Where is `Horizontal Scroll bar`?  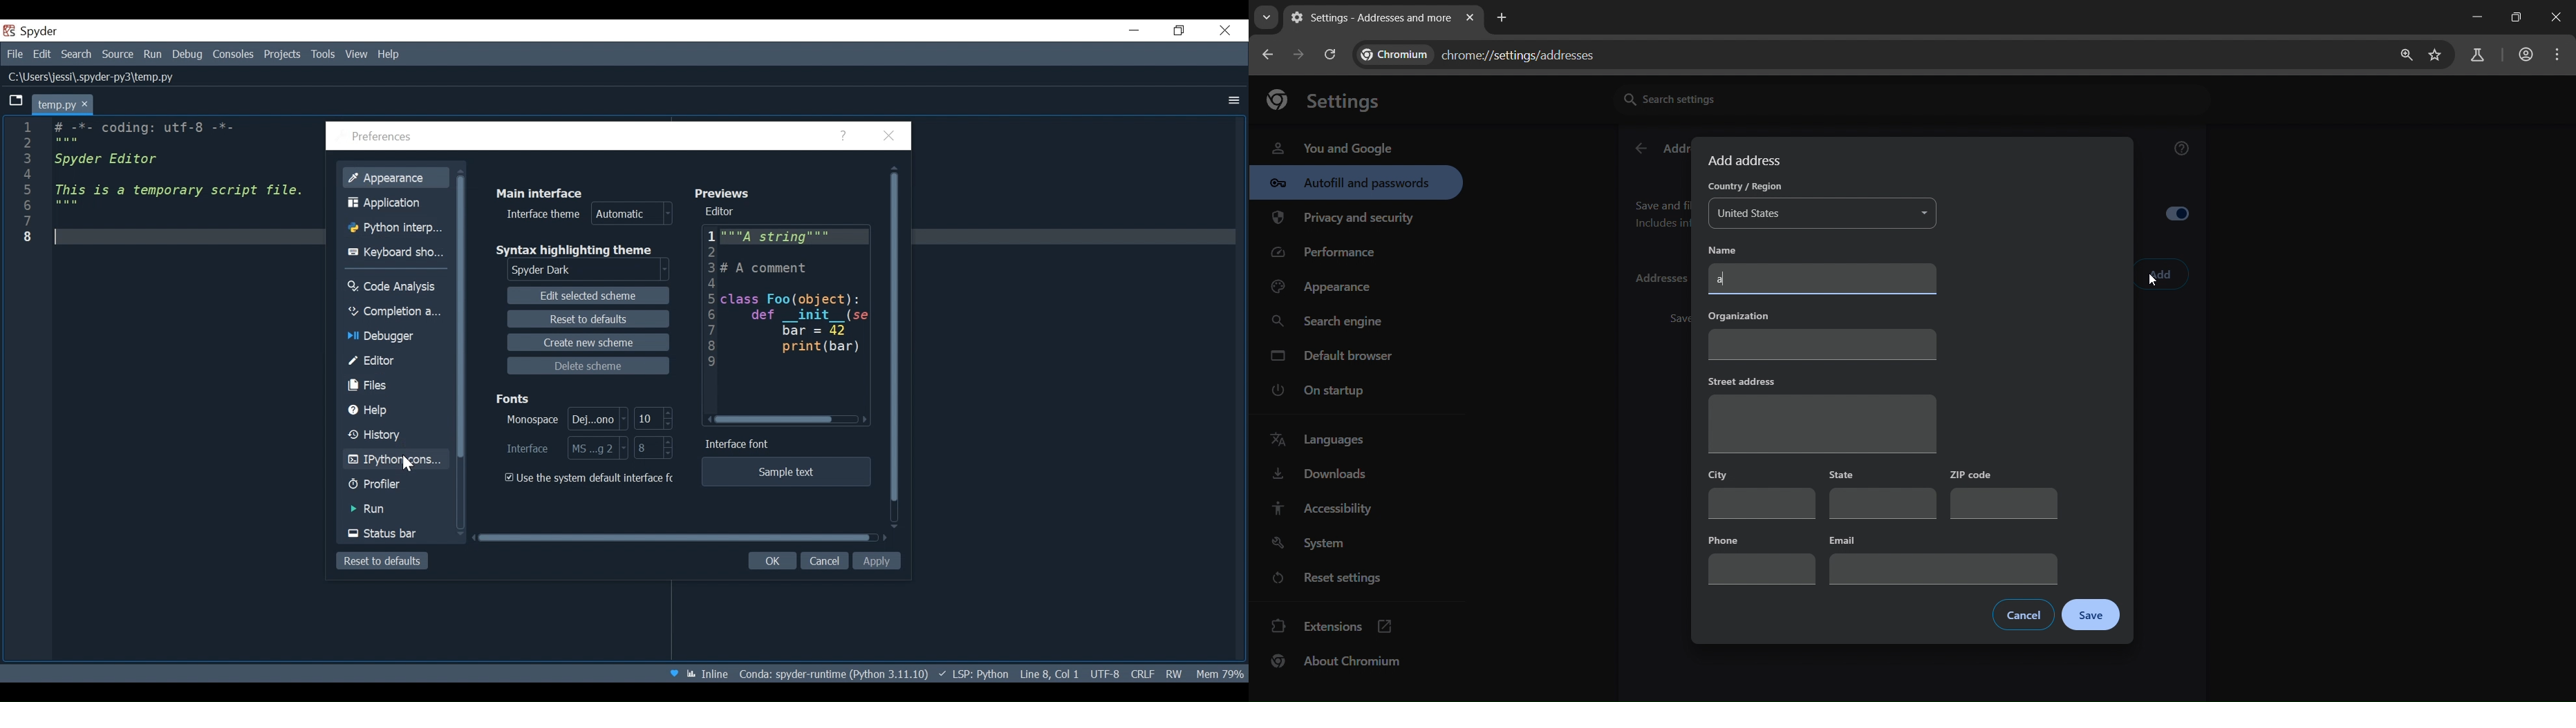 Horizontal Scroll bar is located at coordinates (790, 420).